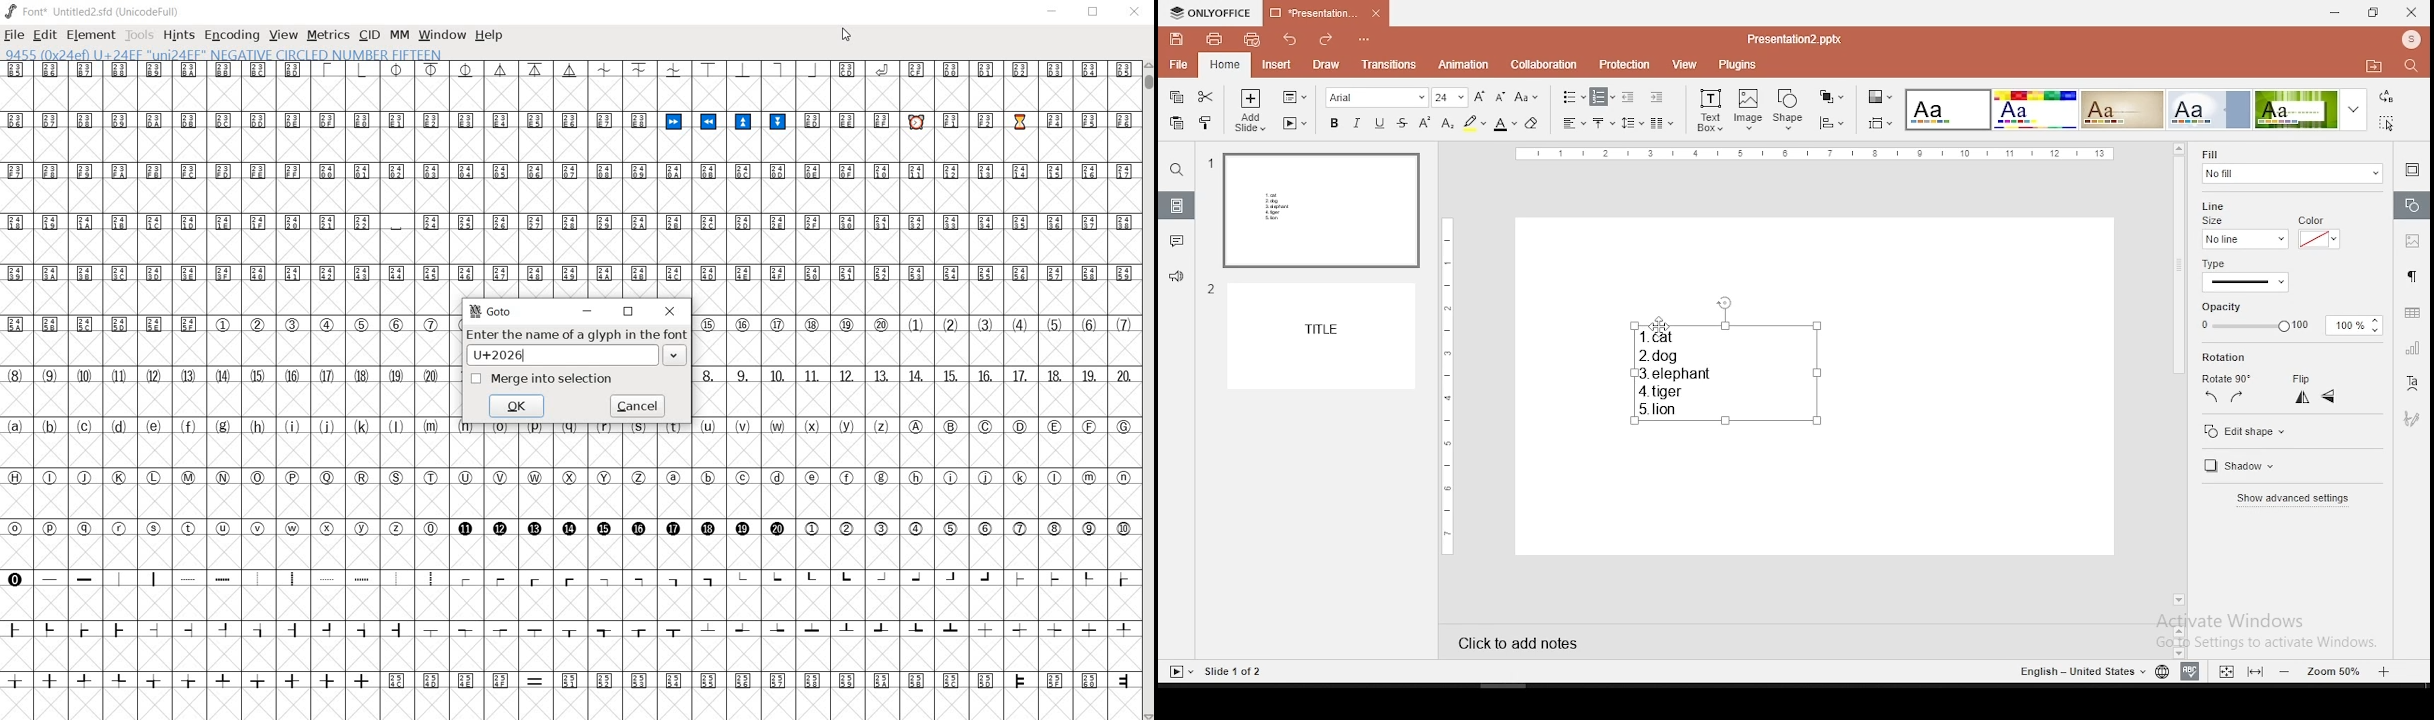  I want to click on quick print, so click(1251, 39).